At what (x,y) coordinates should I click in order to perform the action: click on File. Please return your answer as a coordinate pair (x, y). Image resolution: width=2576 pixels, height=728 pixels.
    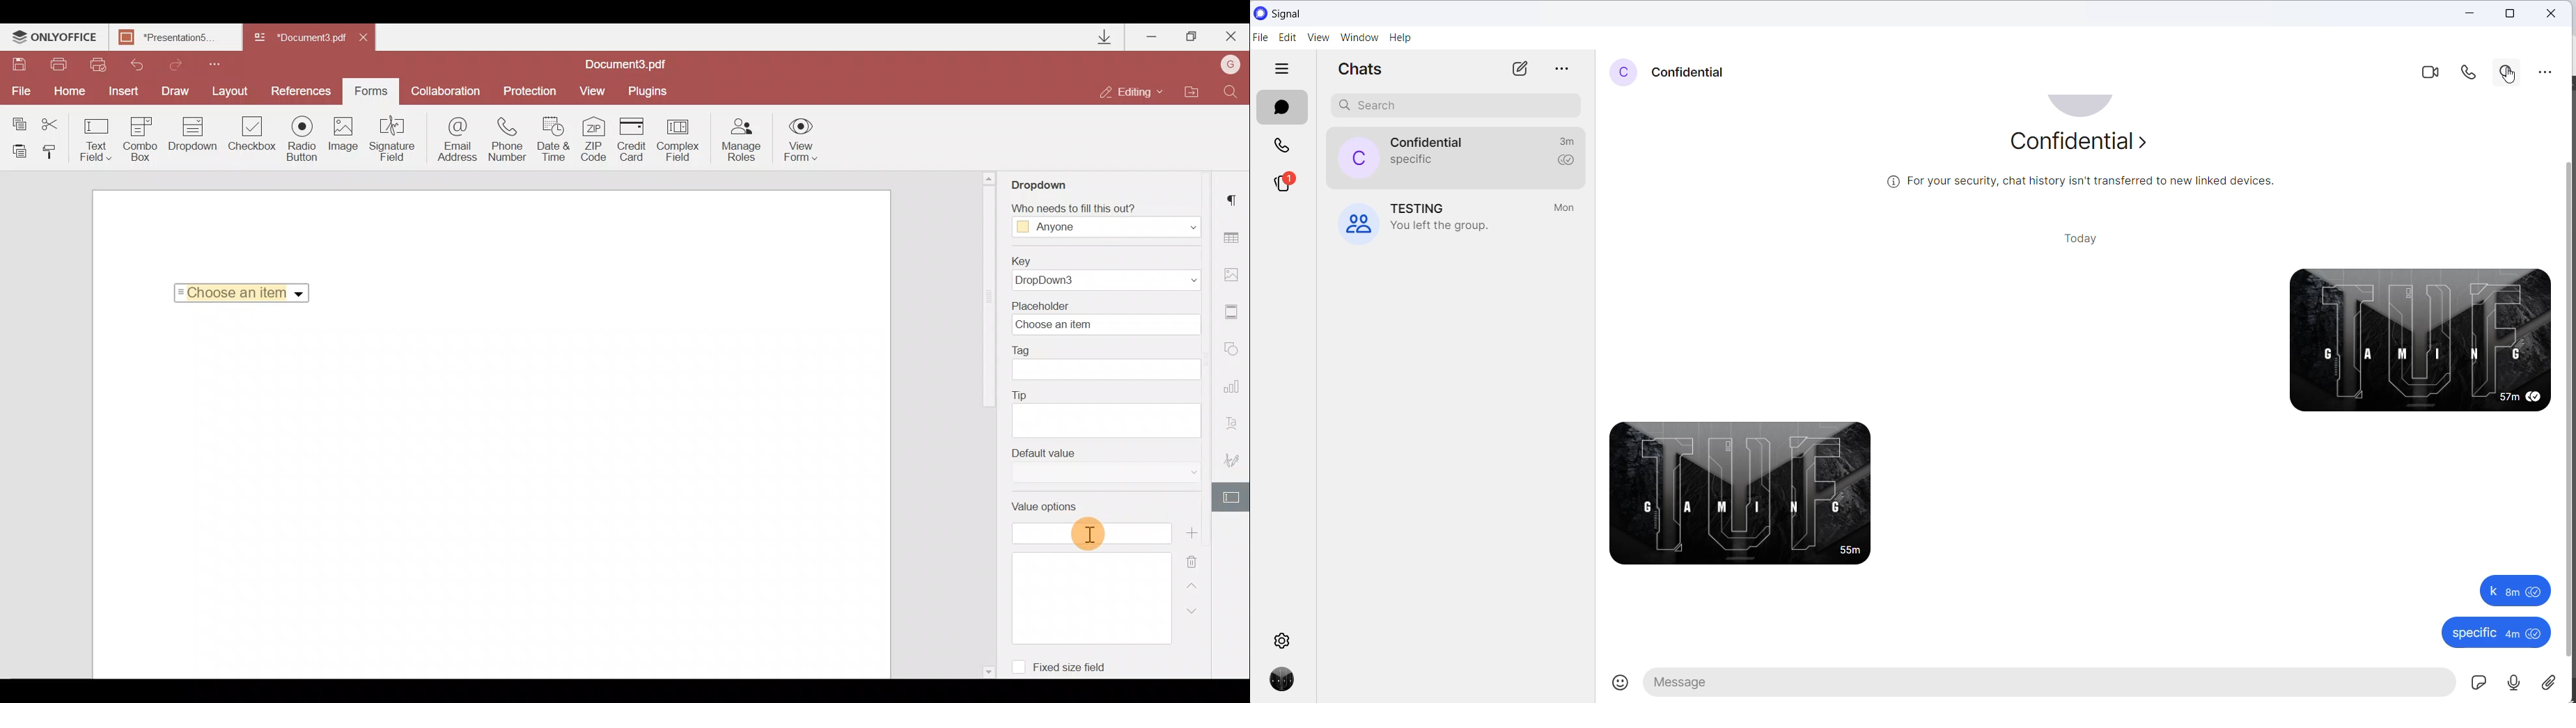
    Looking at the image, I should click on (22, 92).